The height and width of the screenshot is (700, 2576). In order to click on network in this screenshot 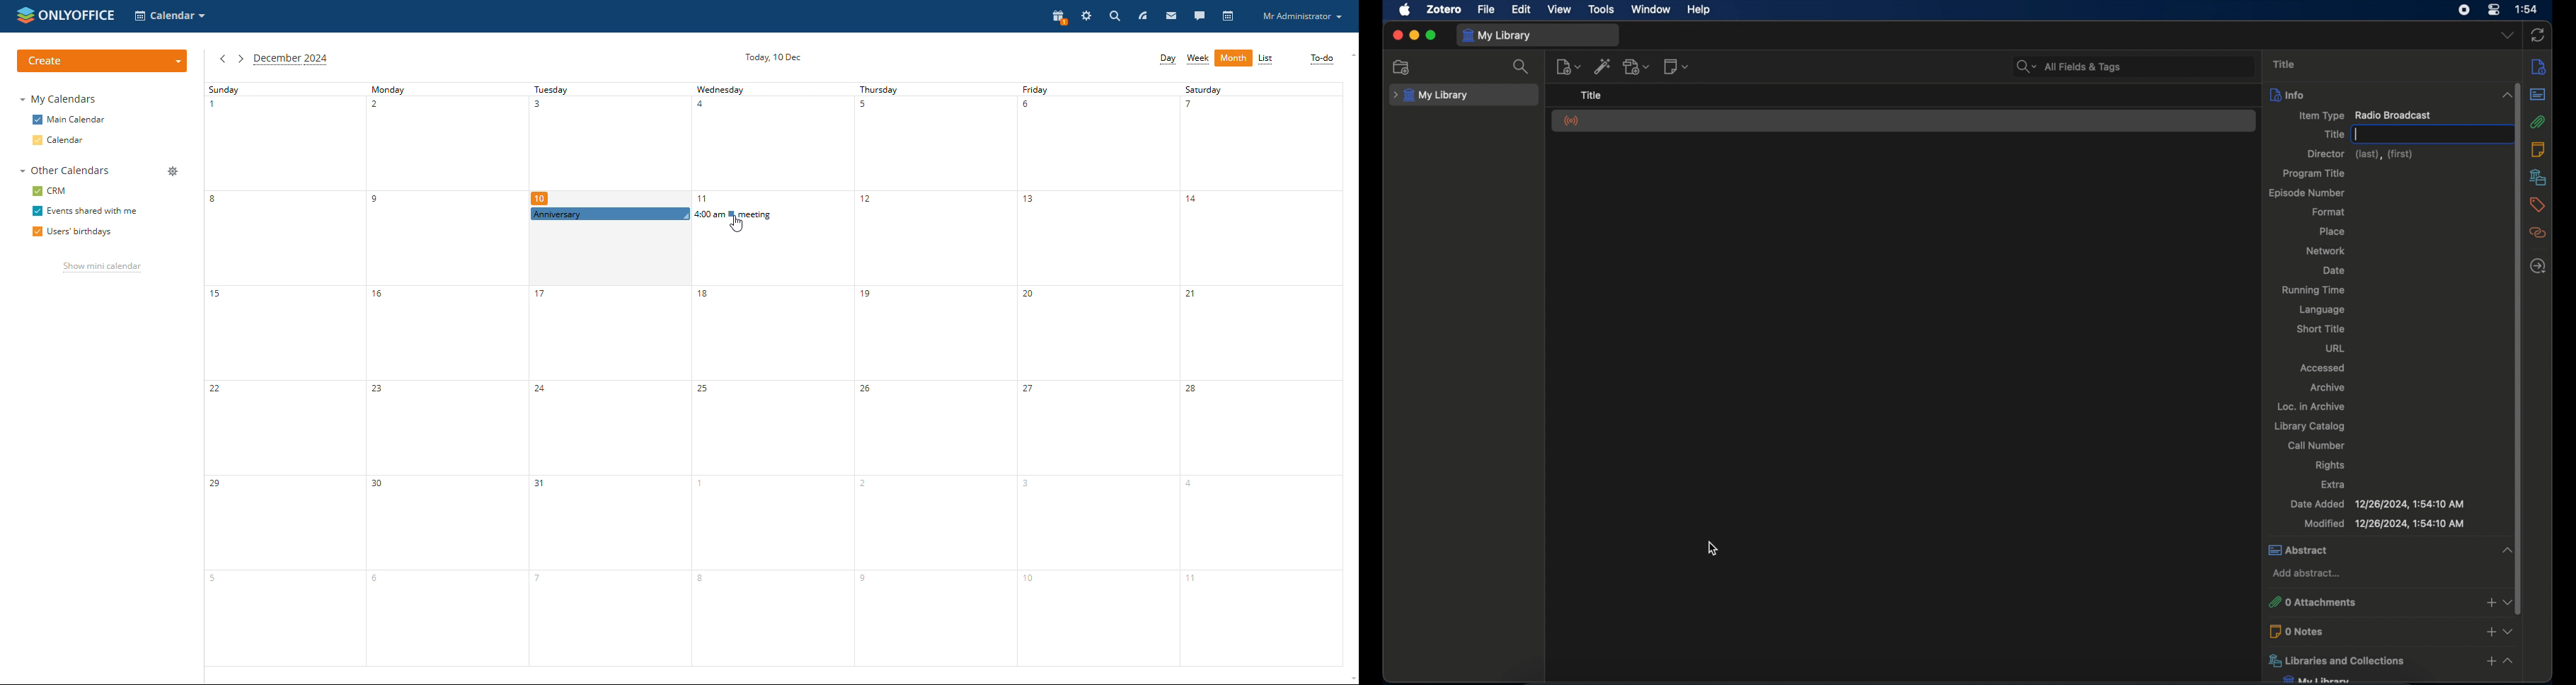, I will do `click(2325, 250)`.